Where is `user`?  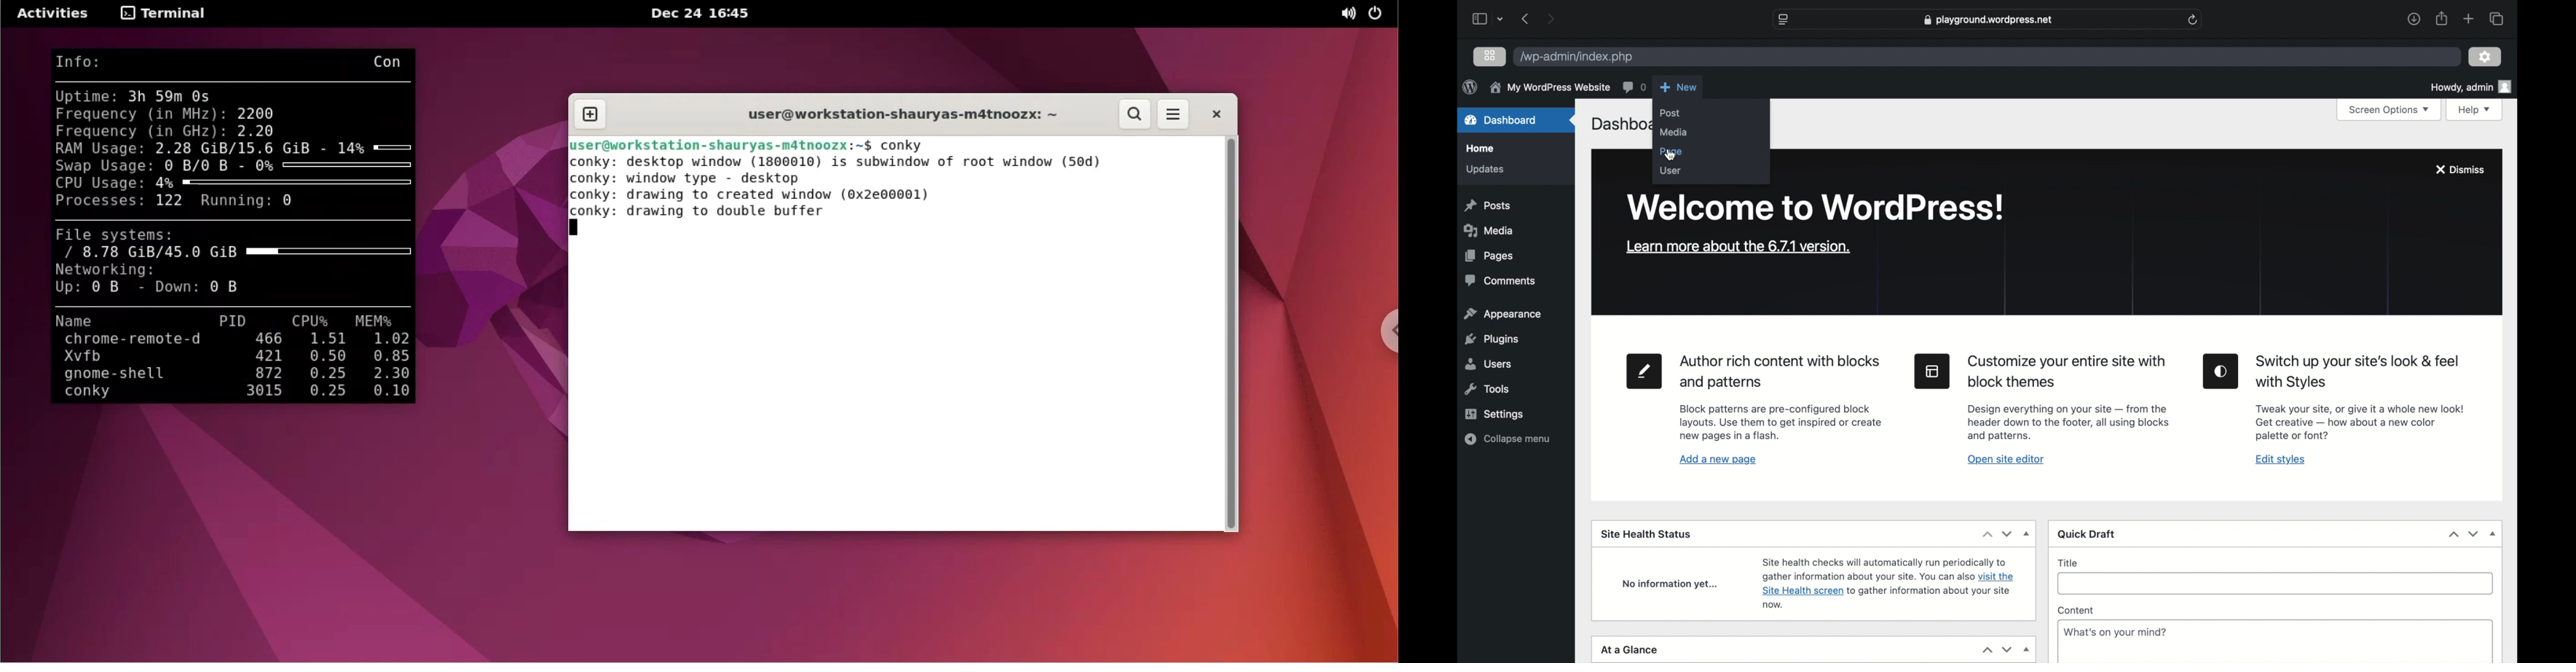 user is located at coordinates (1670, 171).